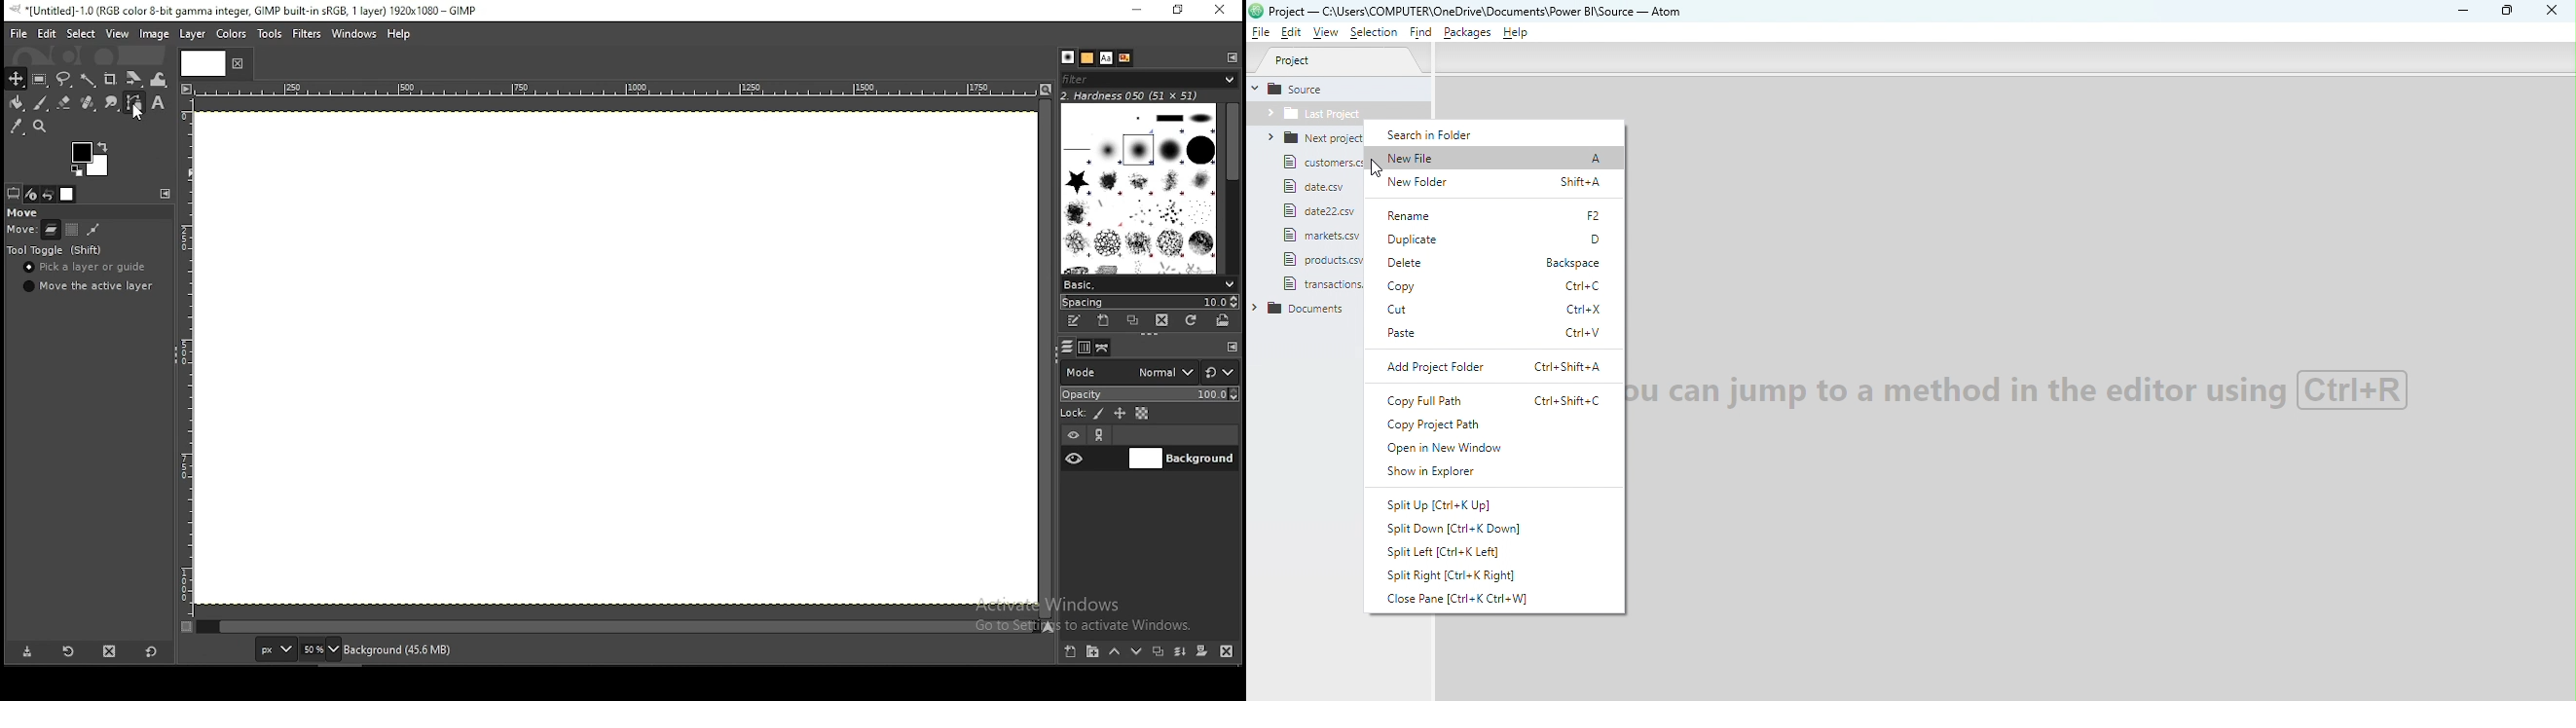 The width and height of the screenshot is (2576, 728). Describe the element at coordinates (1263, 33) in the screenshot. I see `File` at that location.